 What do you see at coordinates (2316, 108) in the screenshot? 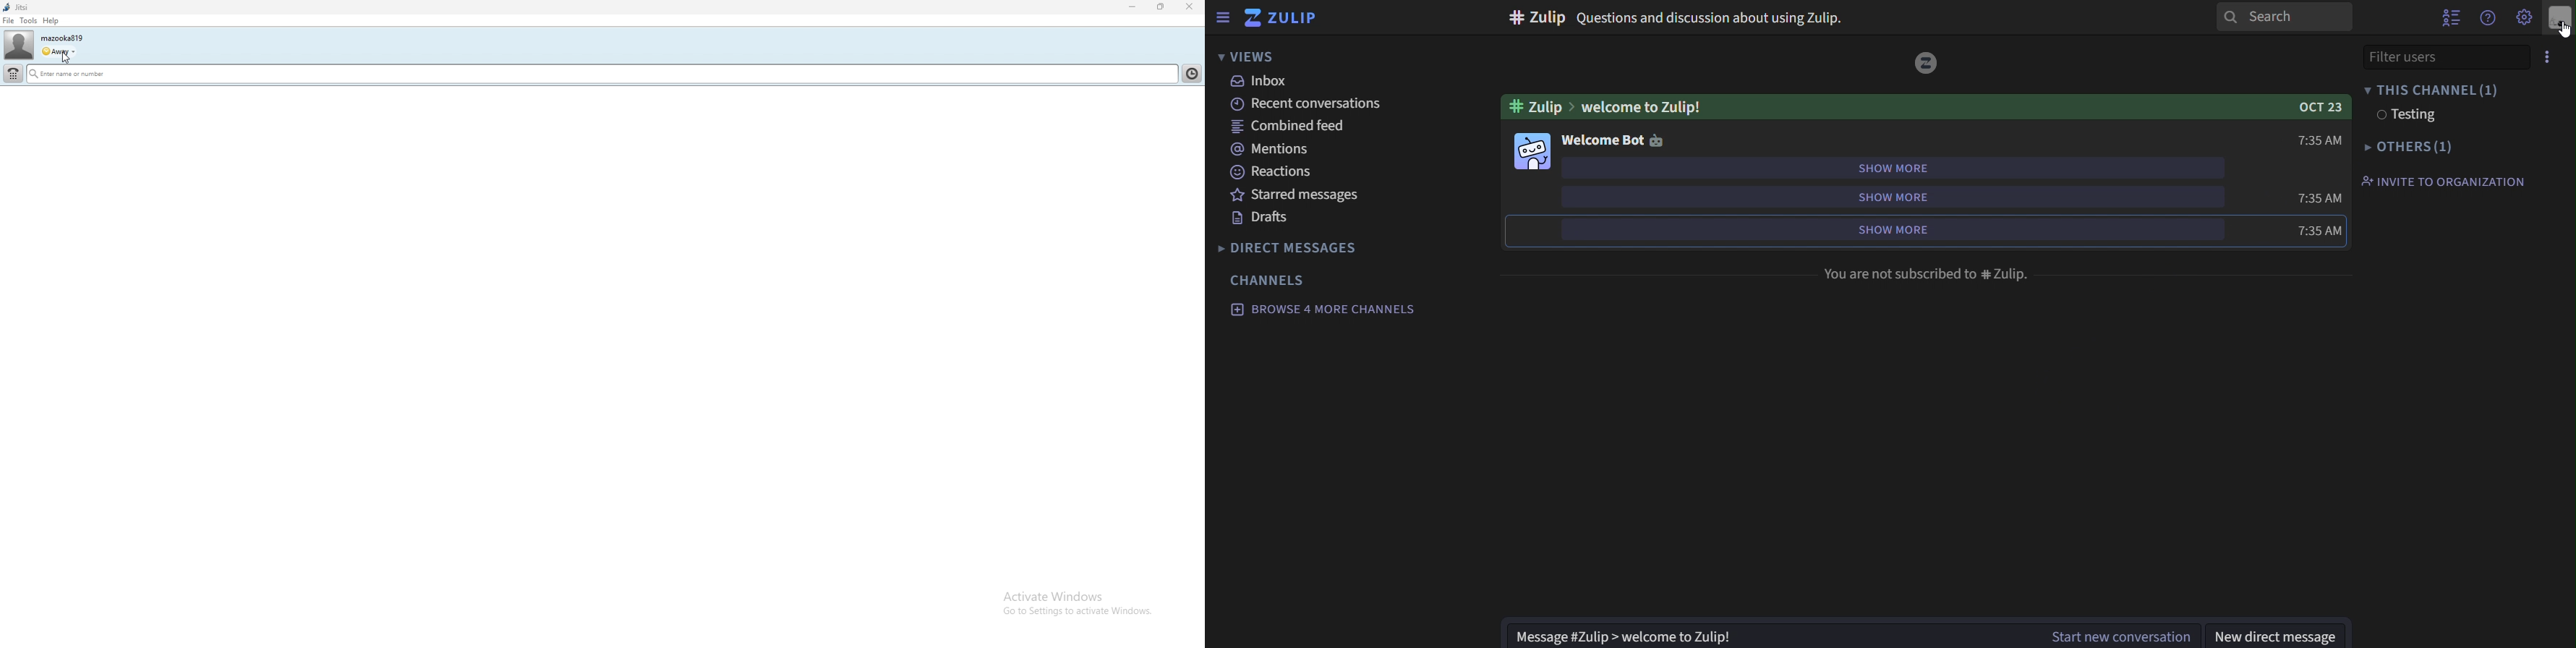
I see `Oct 23` at bounding box center [2316, 108].